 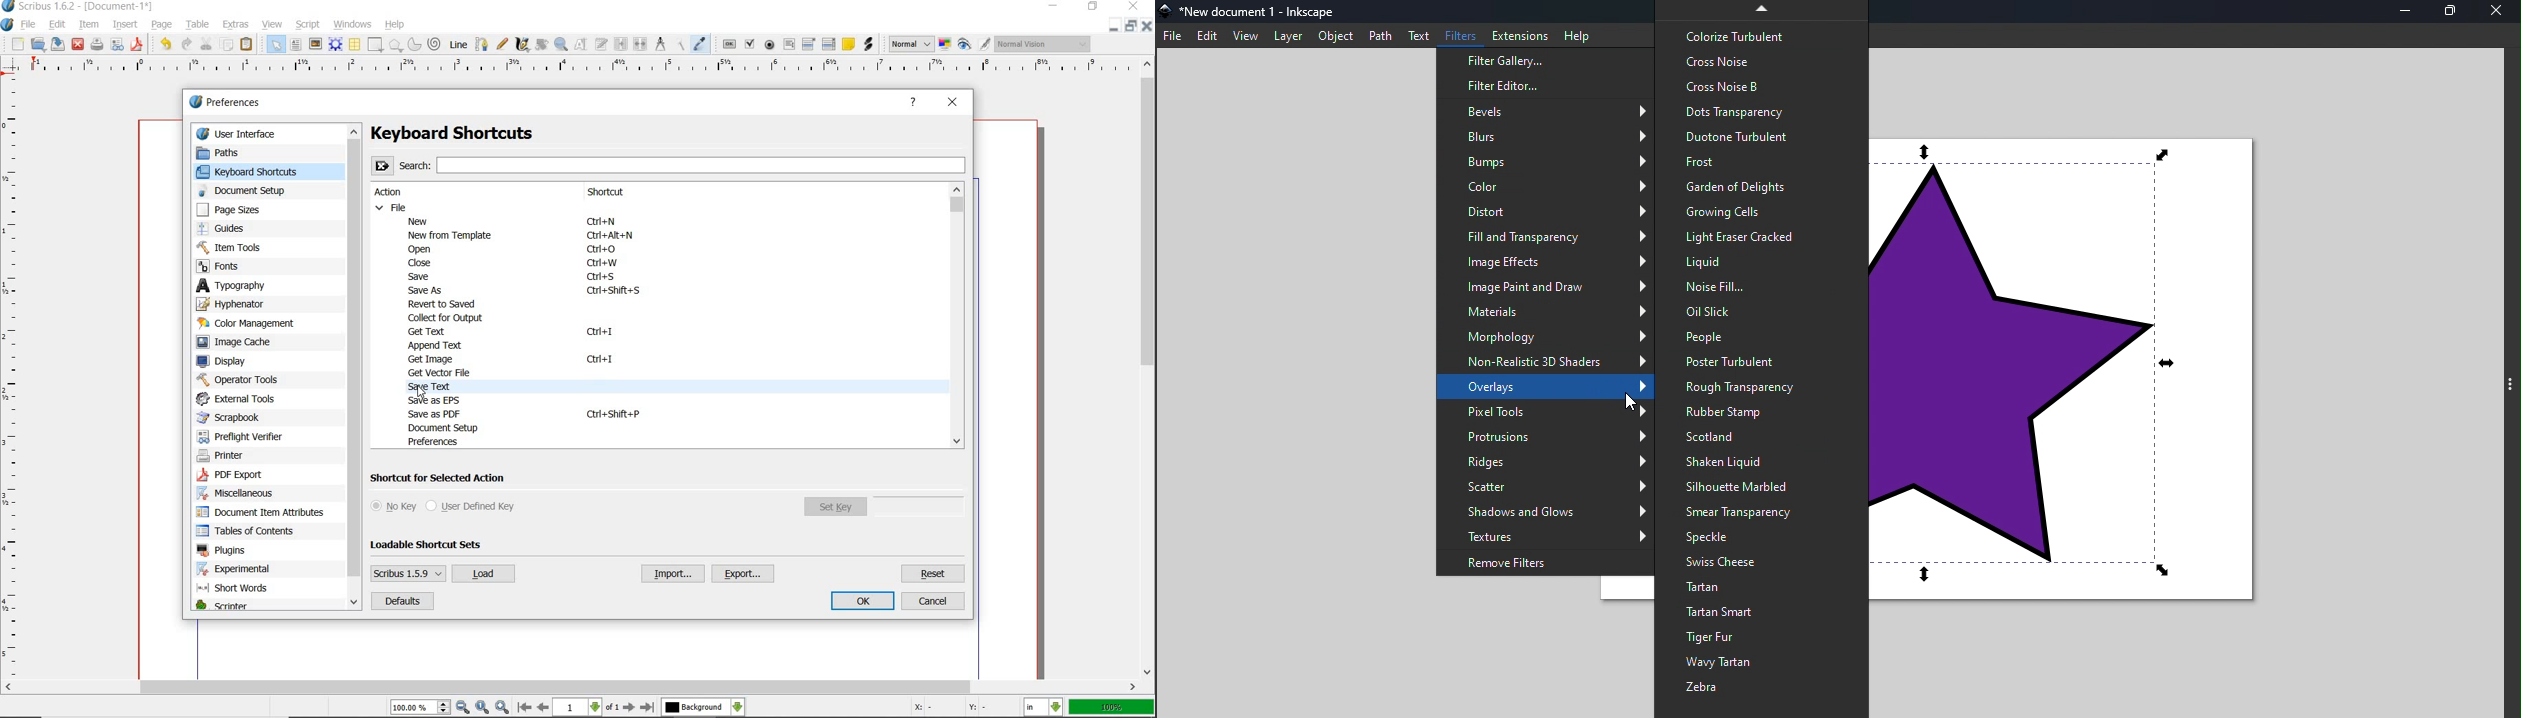 What do you see at coordinates (335, 45) in the screenshot?
I see `render frame` at bounding box center [335, 45].